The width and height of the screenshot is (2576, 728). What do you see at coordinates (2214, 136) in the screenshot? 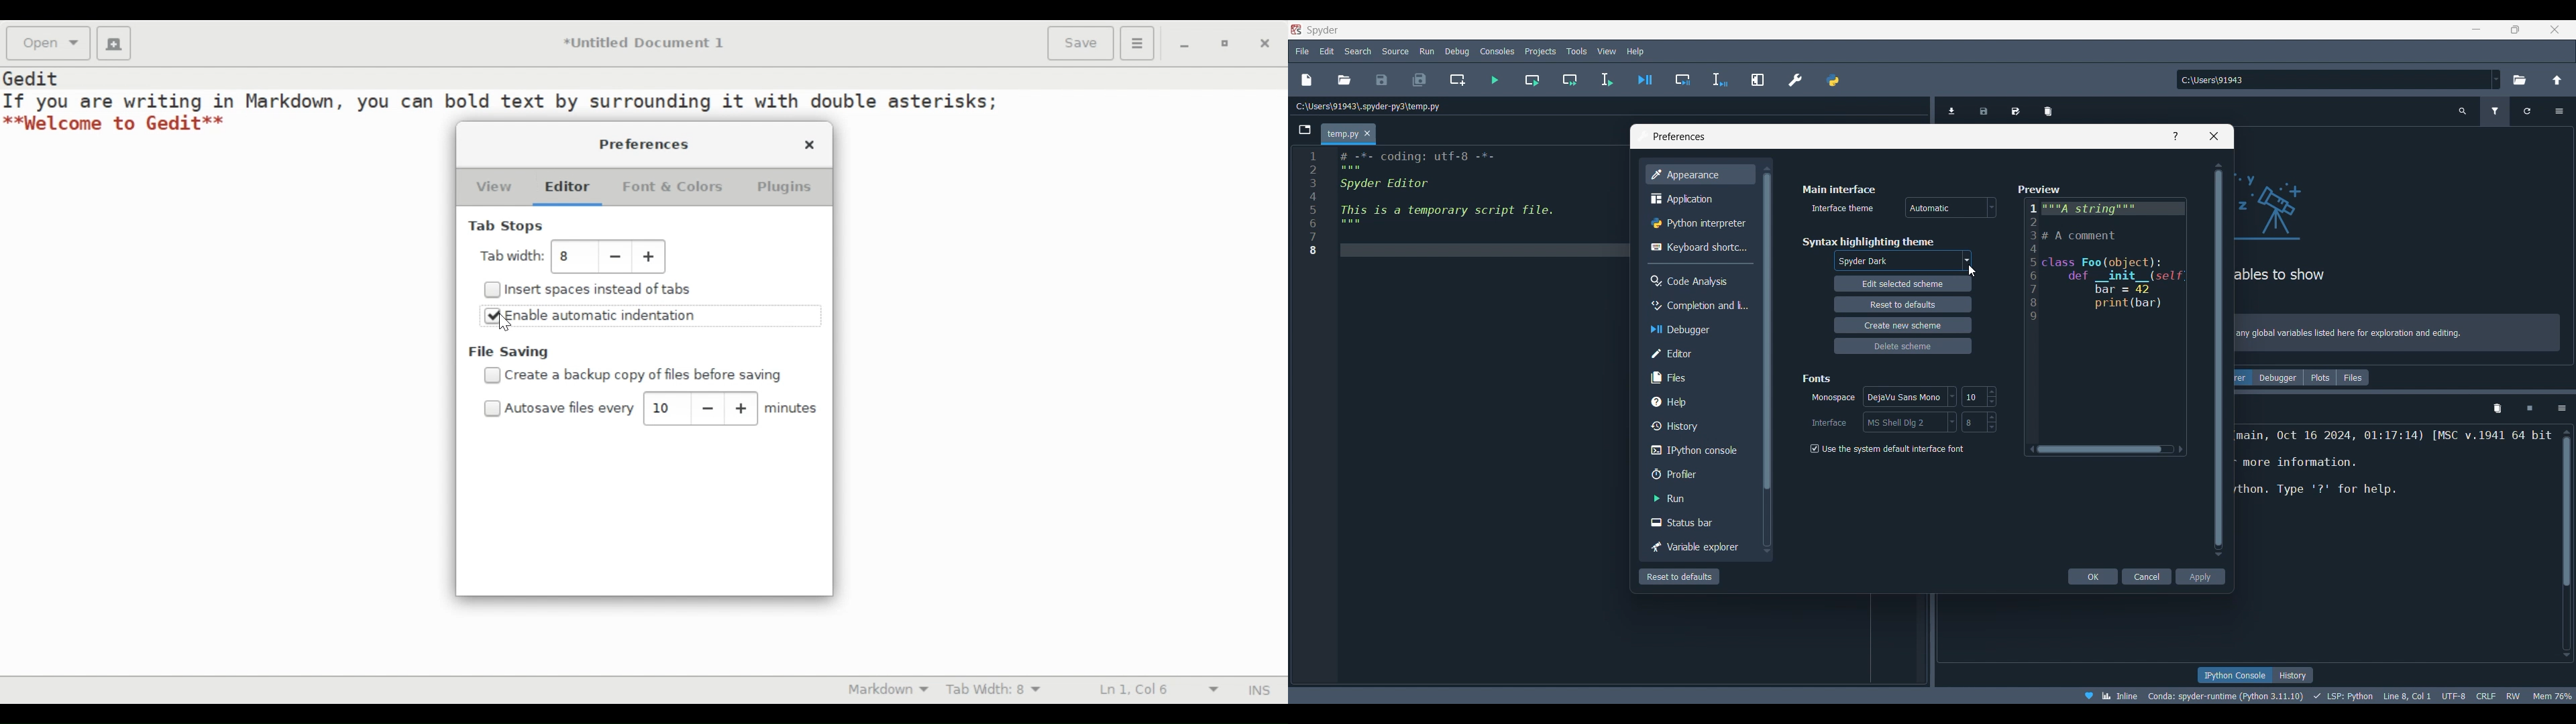
I see `Close` at bounding box center [2214, 136].